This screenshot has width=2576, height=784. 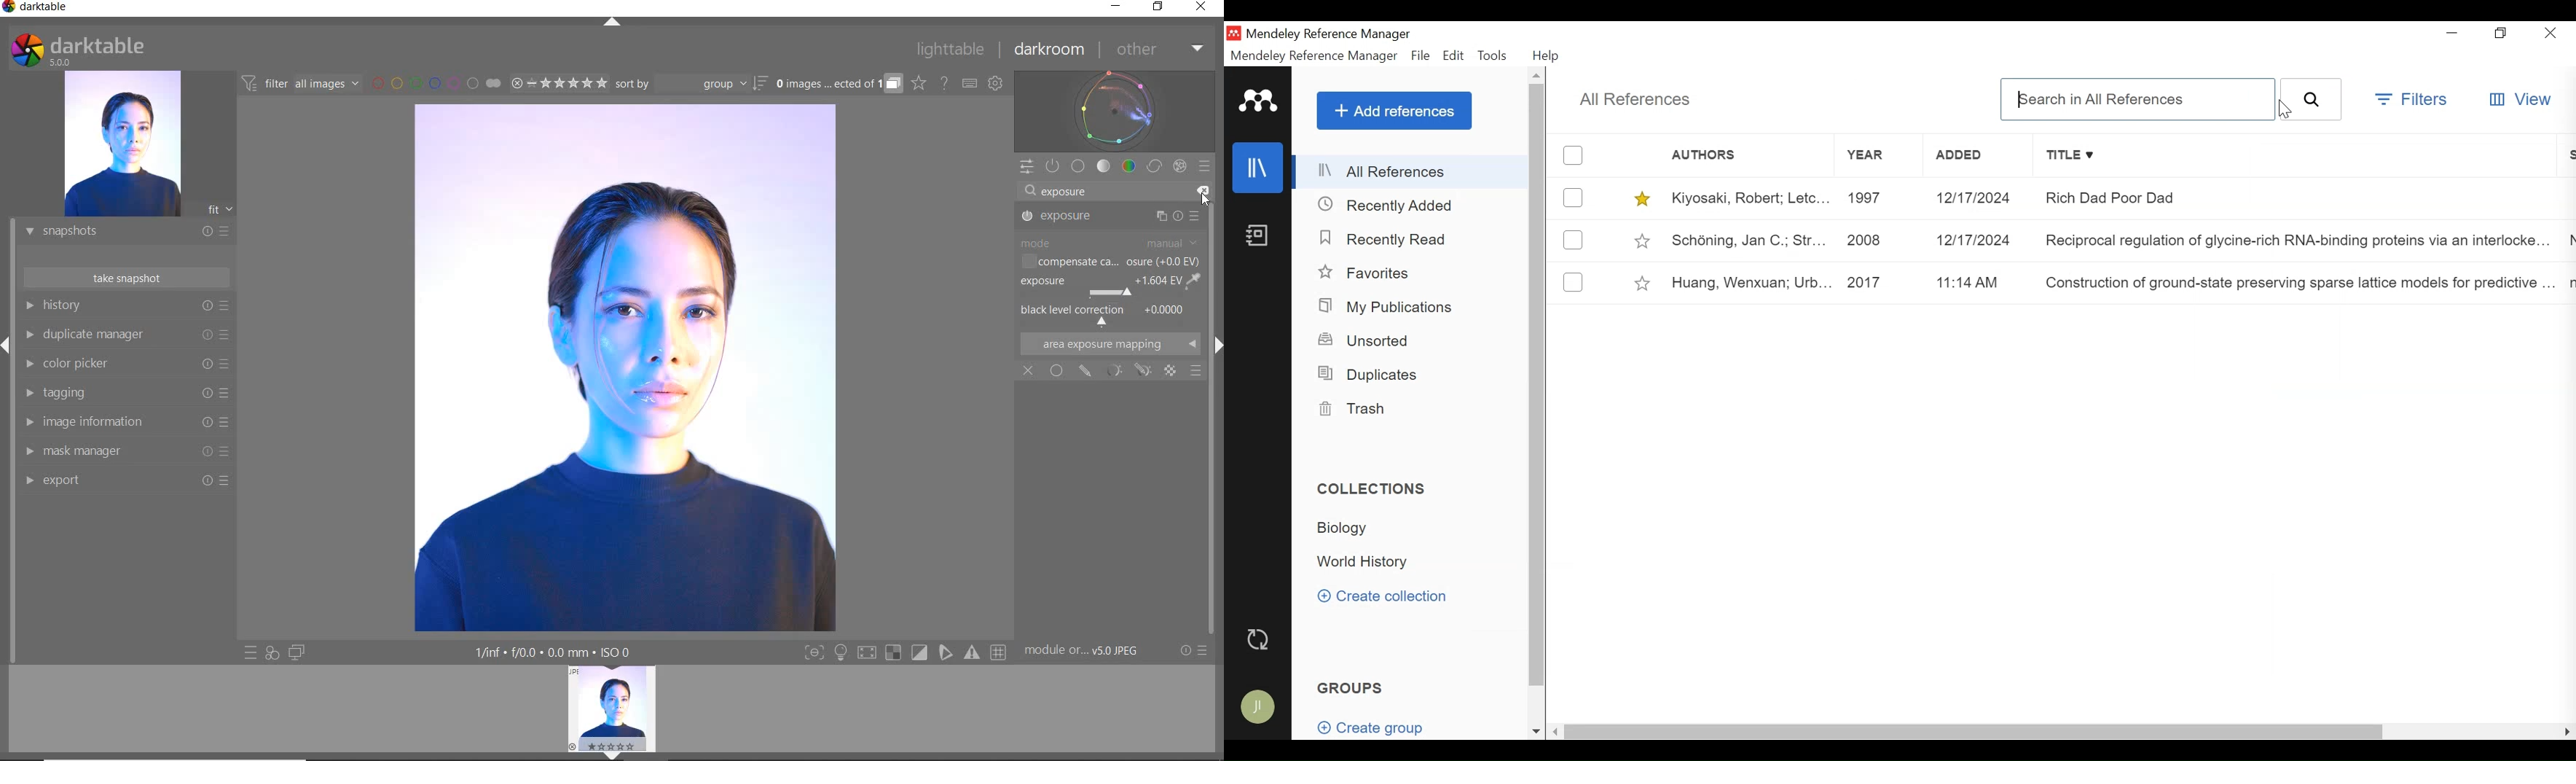 I want to click on Button, so click(x=814, y=654).